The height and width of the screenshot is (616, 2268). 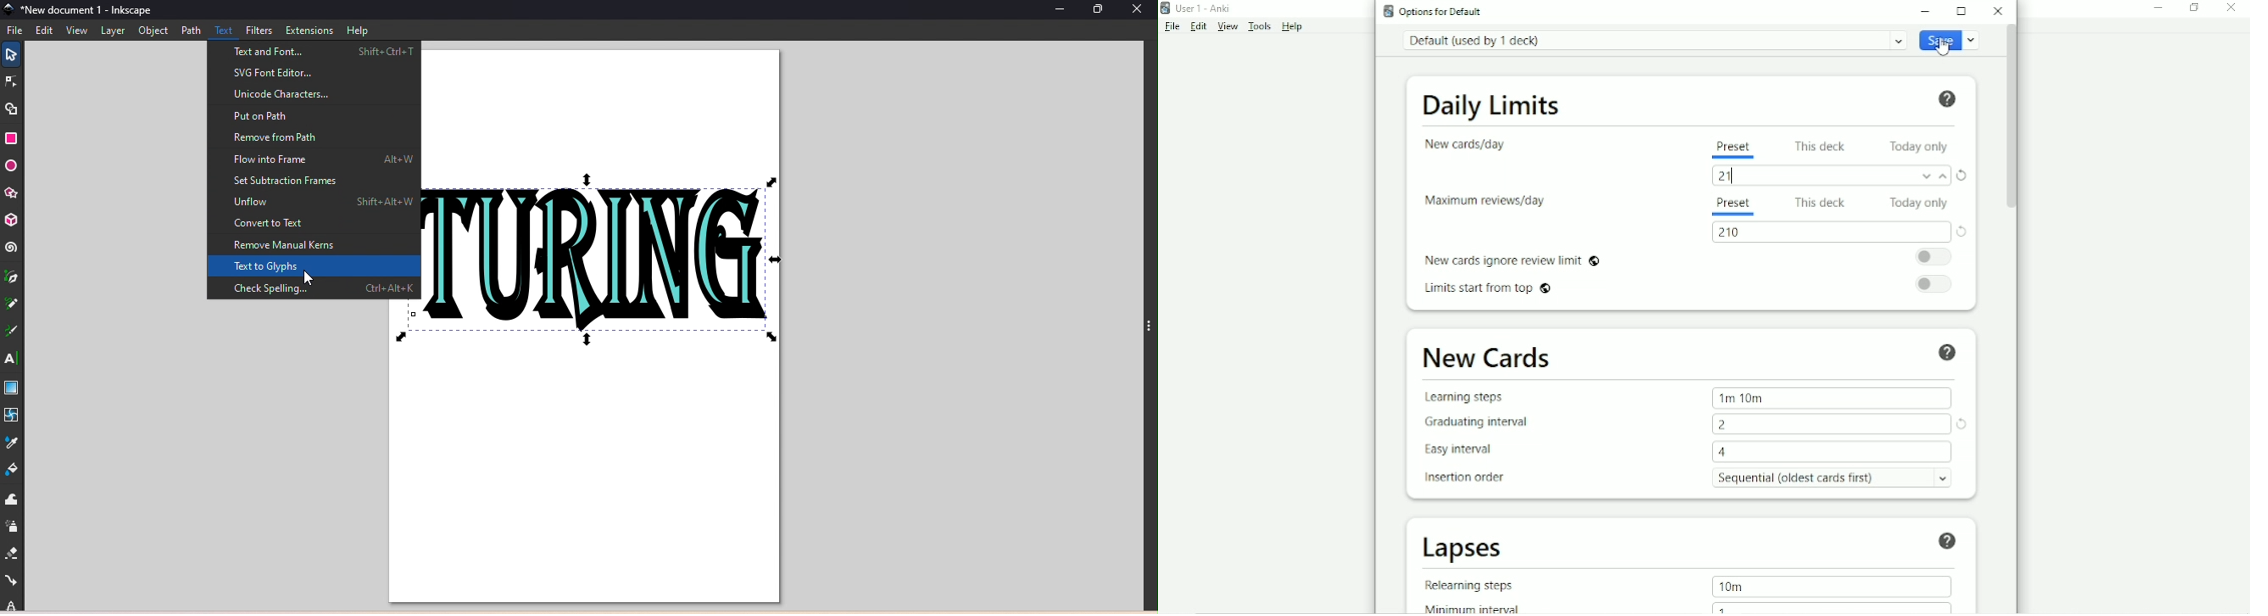 What do you see at coordinates (1464, 548) in the screenshot?
I see `Lapses` at bounding box center [1464, 548].